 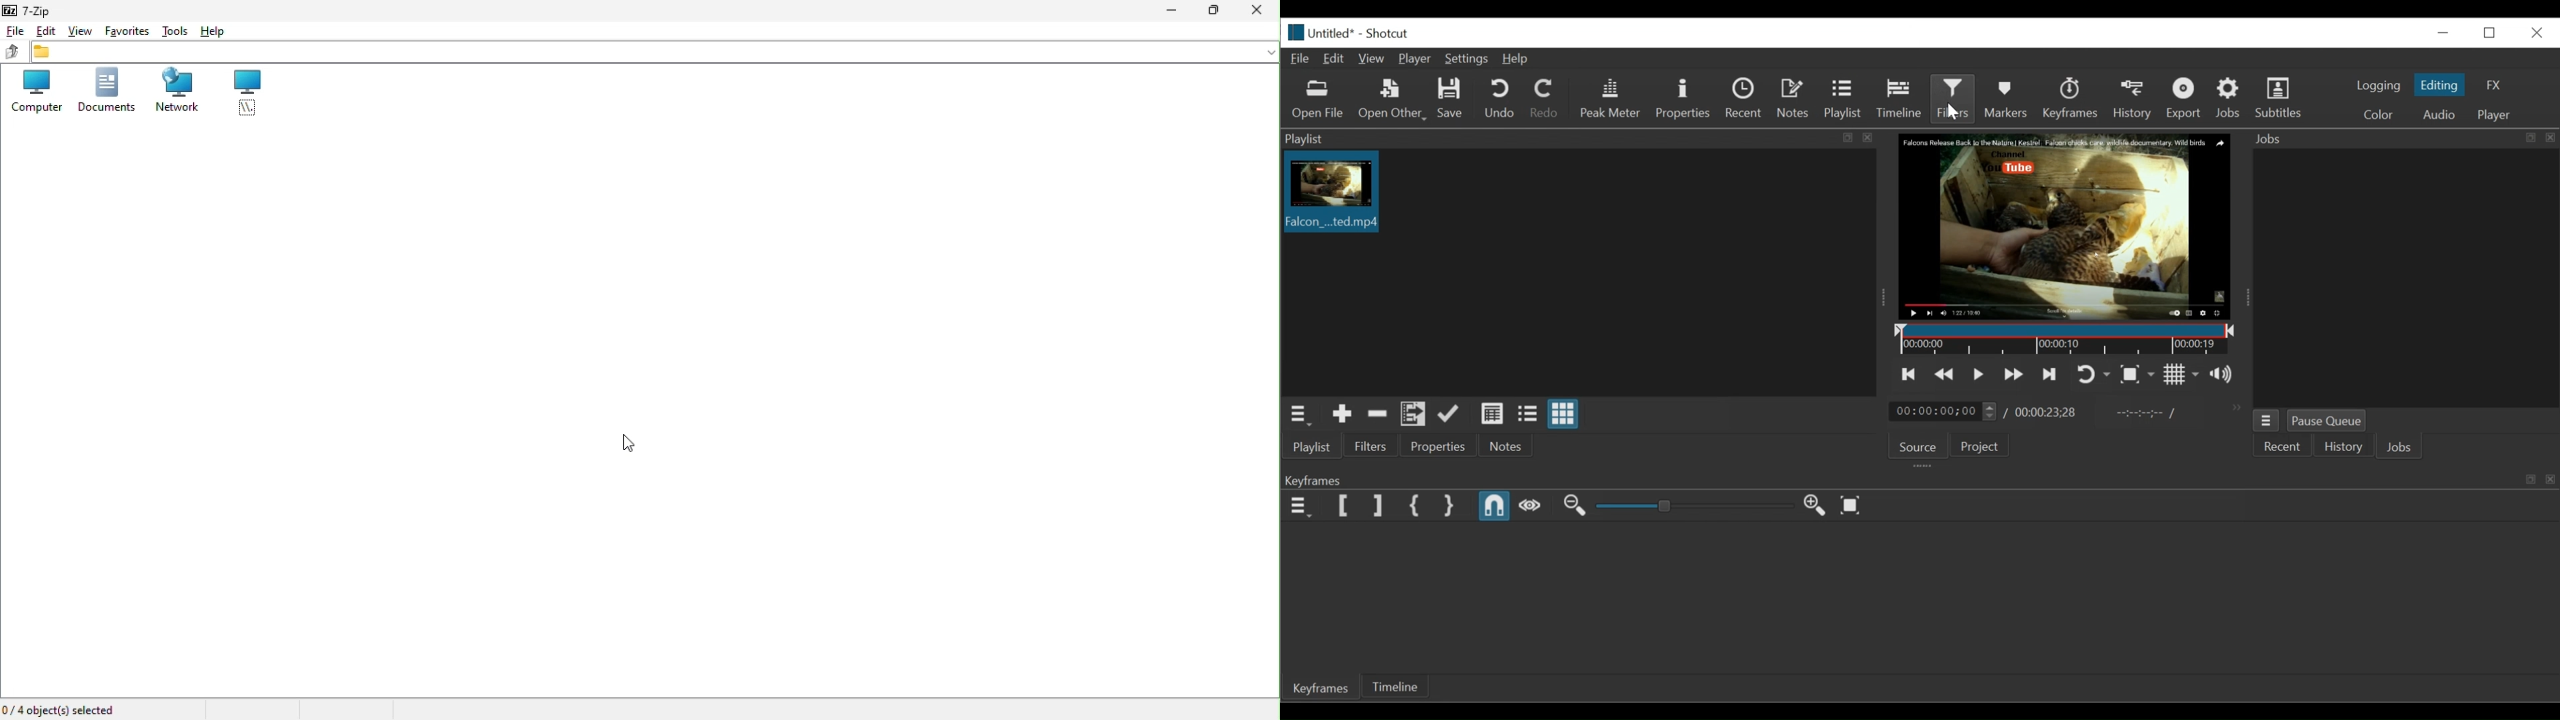 What do you see at coordinates (1219, 13) in the screenshot?
I see `Restore` at bounding box center [1219, 13].